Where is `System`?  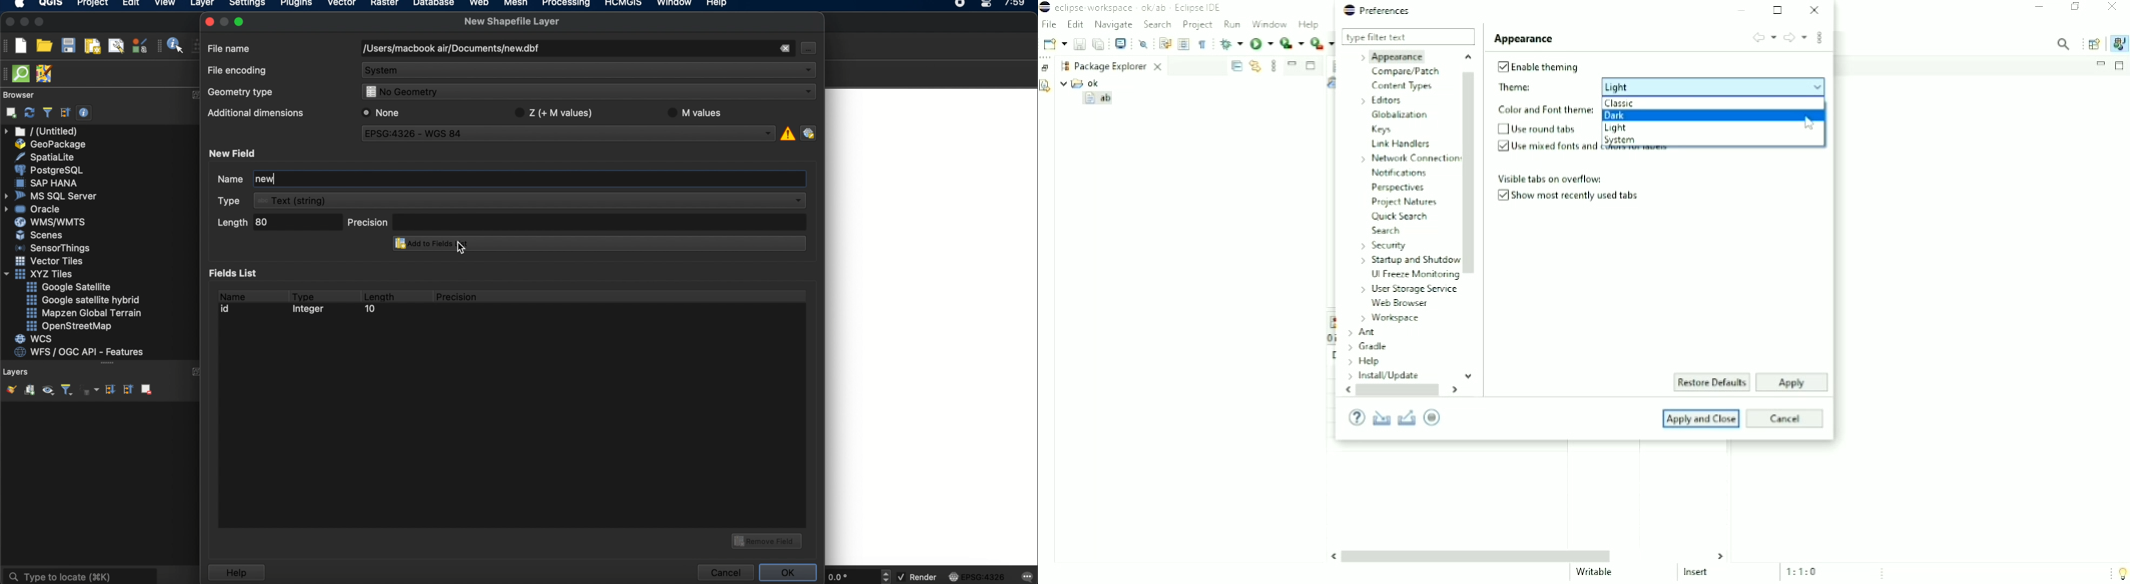
System is located at coordinates (1622, 140).